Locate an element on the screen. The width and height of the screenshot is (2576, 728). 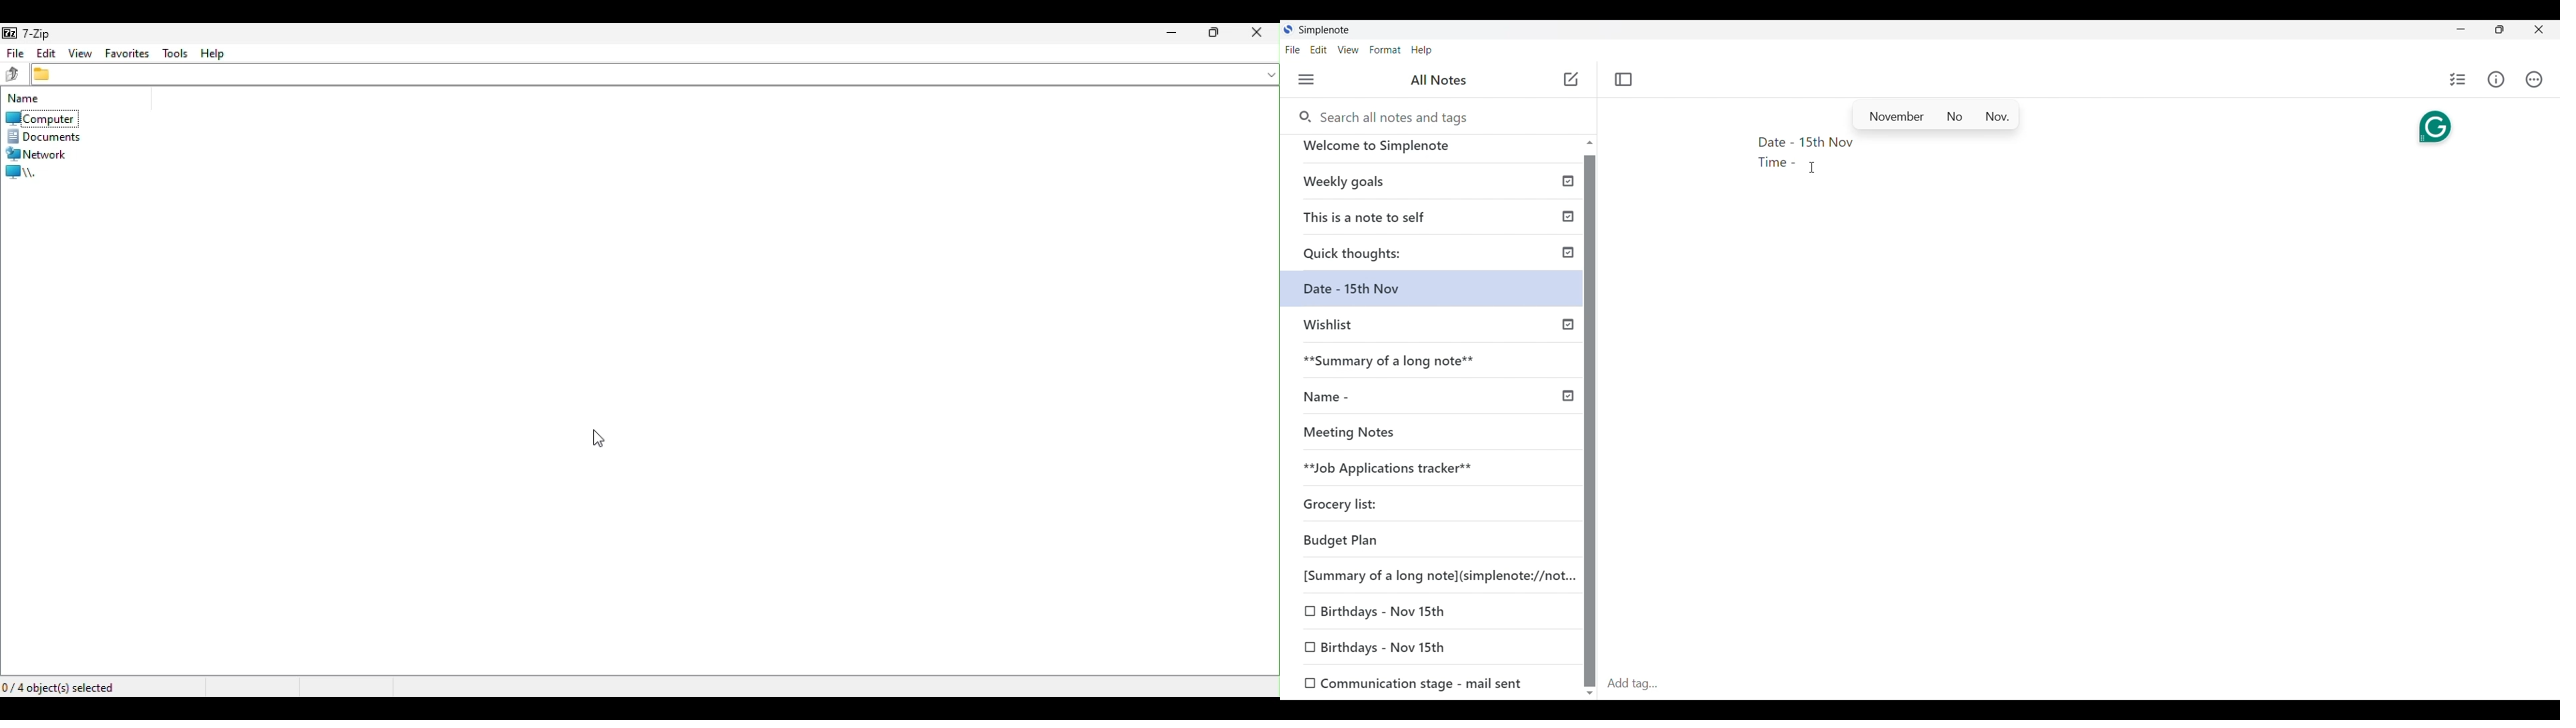
Close  is located at coordinates (1255, 36).